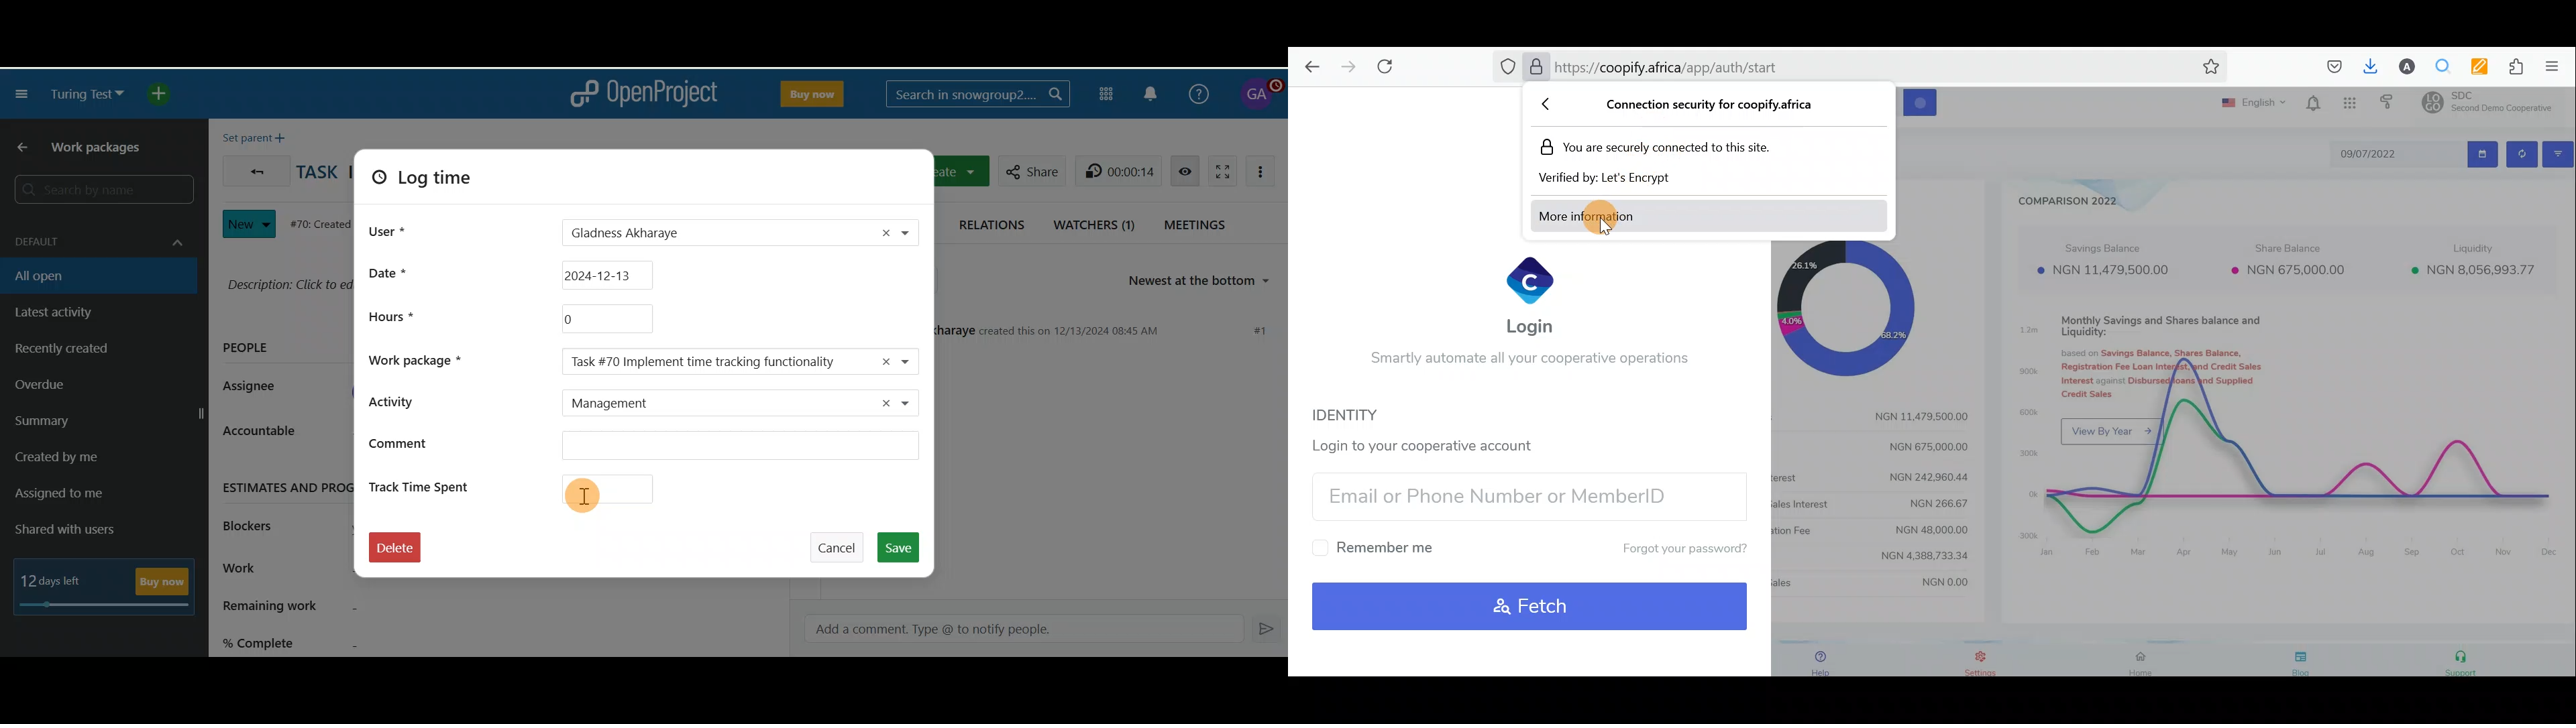 The width and height of the screenshot is (2576, 728). I want to click on Bookmark this page, so click(2208, 69).